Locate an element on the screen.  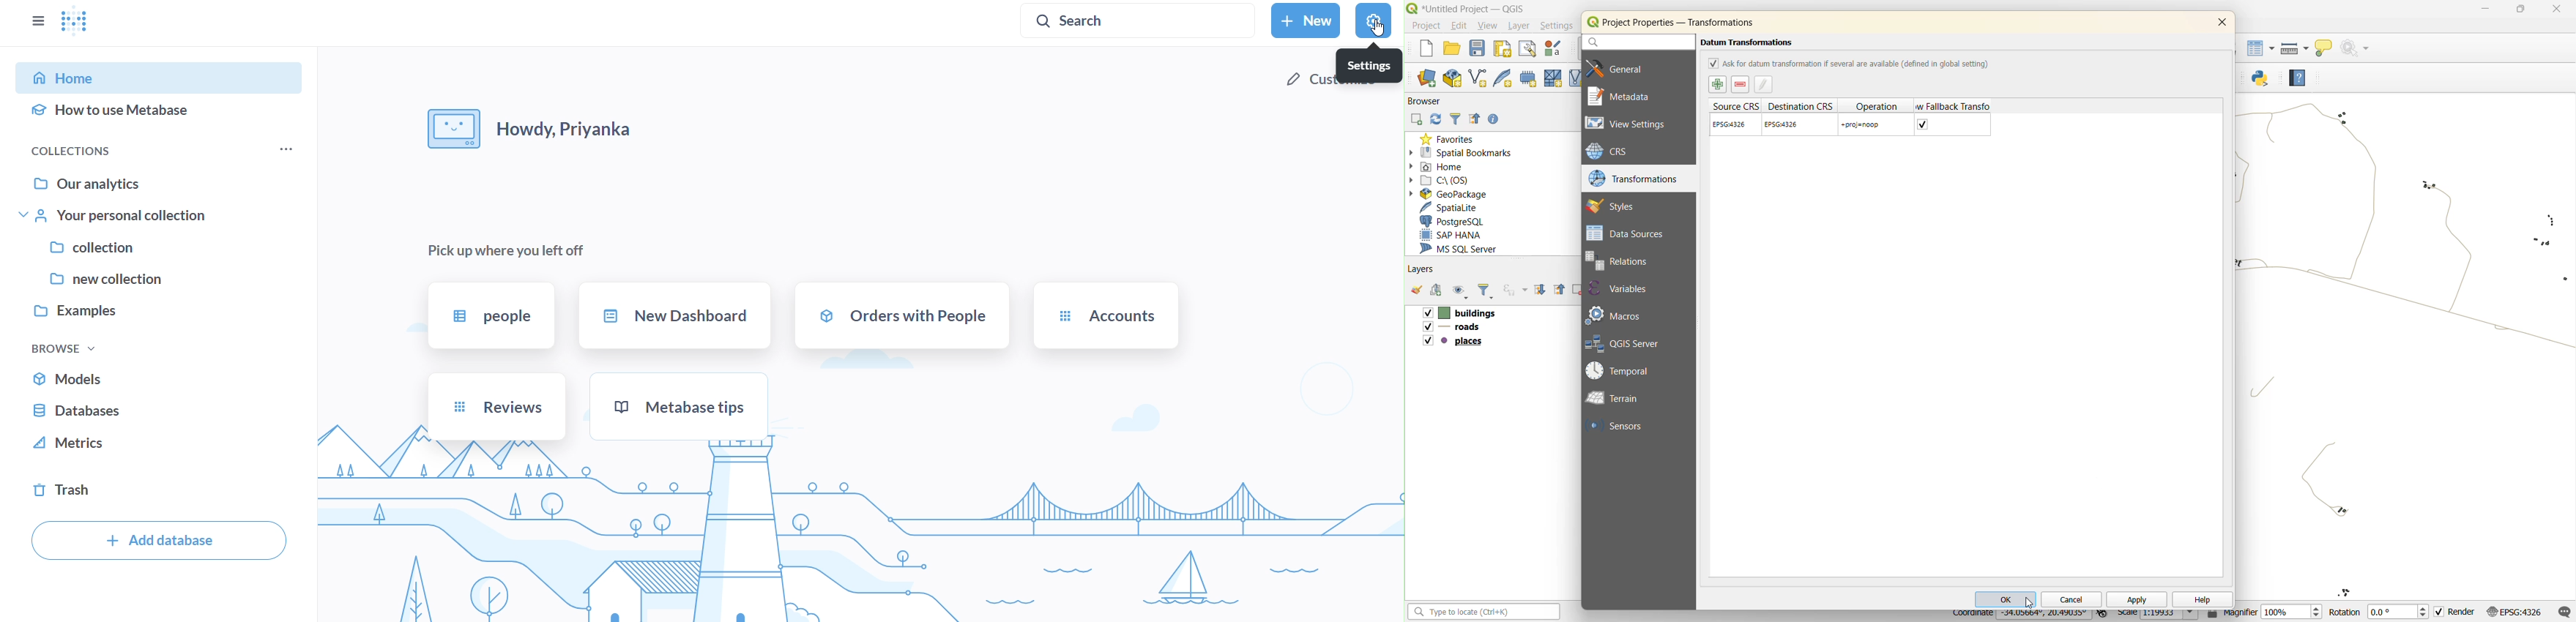
new mesh is located at coordinates (1551, 77).